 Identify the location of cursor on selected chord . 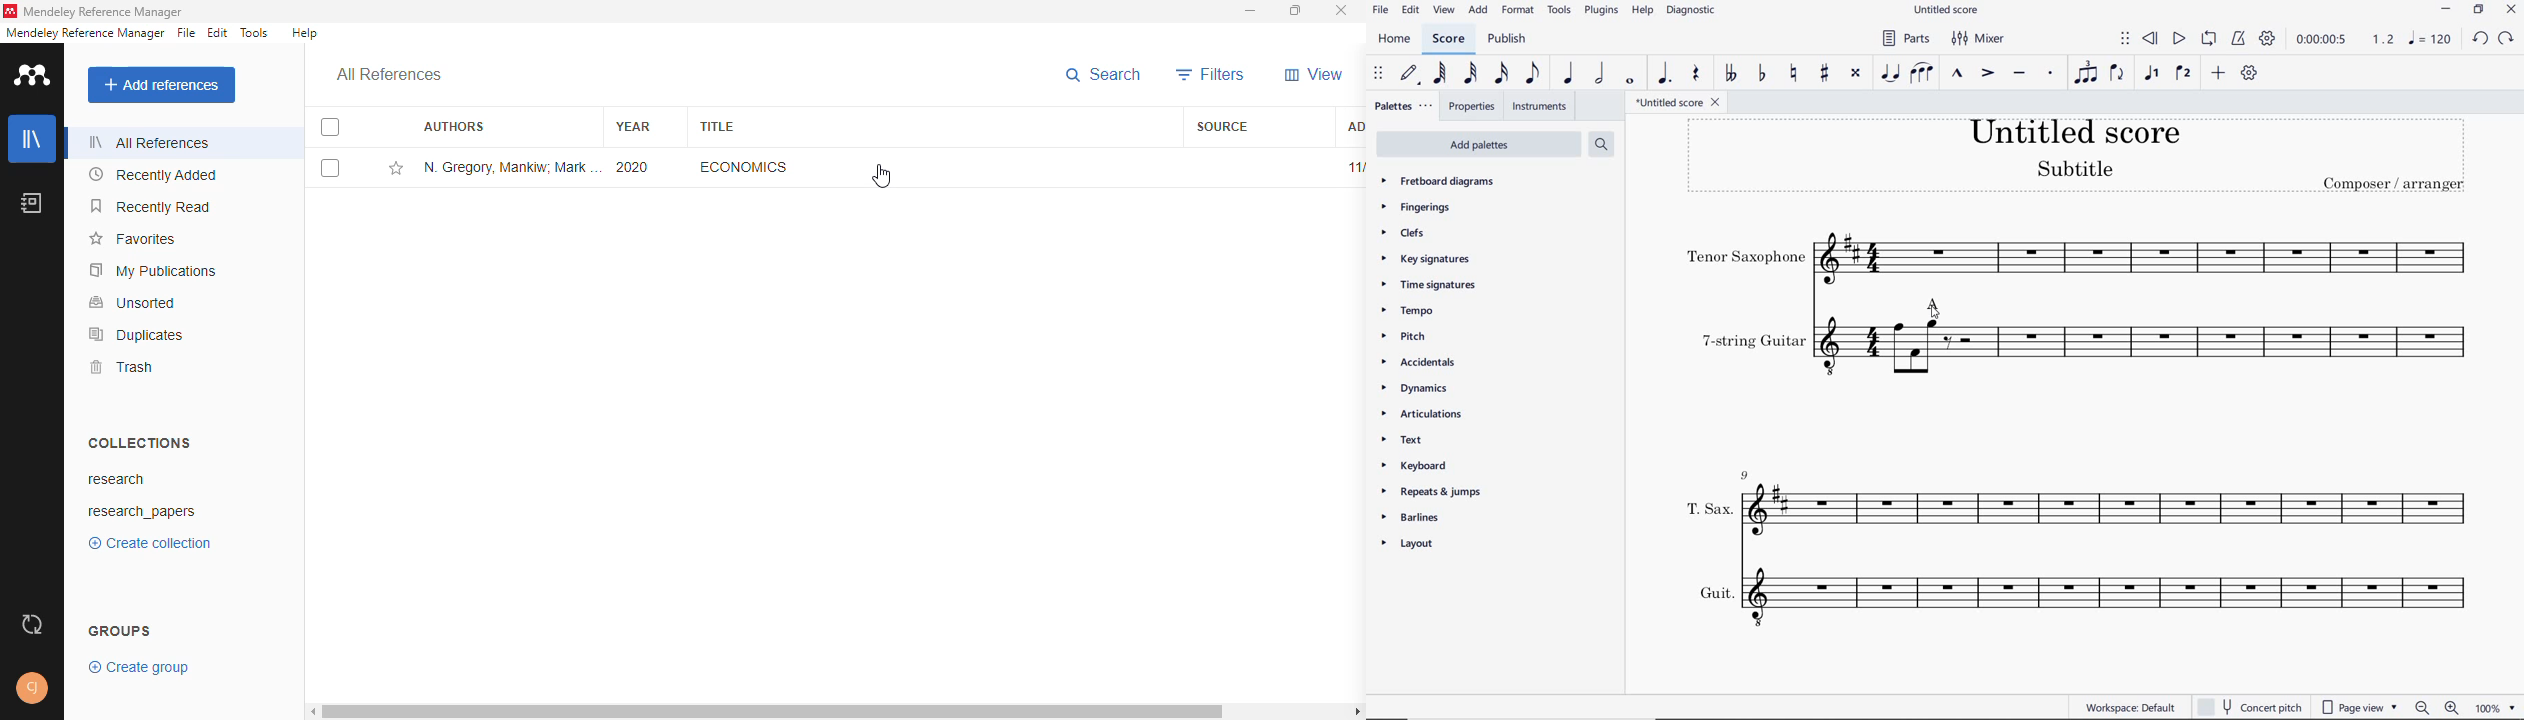
(1934, 312).